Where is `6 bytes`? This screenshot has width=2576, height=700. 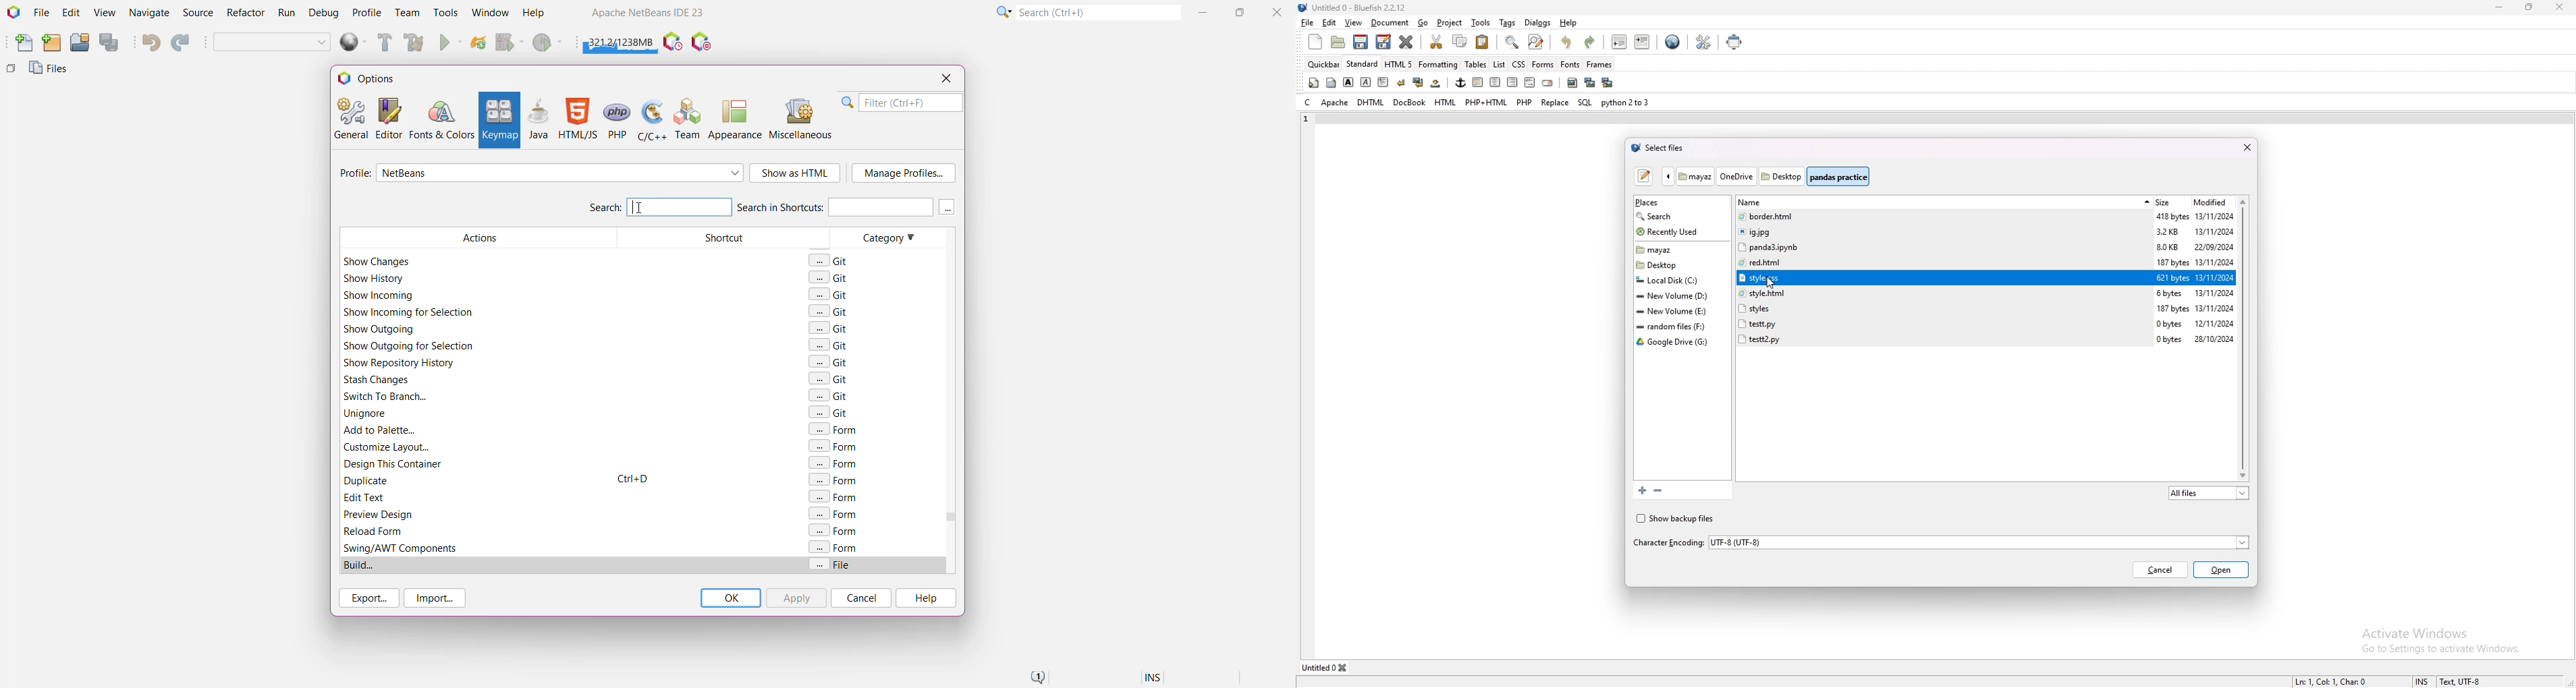
6 bytes is located at coordinates (2172, 294).